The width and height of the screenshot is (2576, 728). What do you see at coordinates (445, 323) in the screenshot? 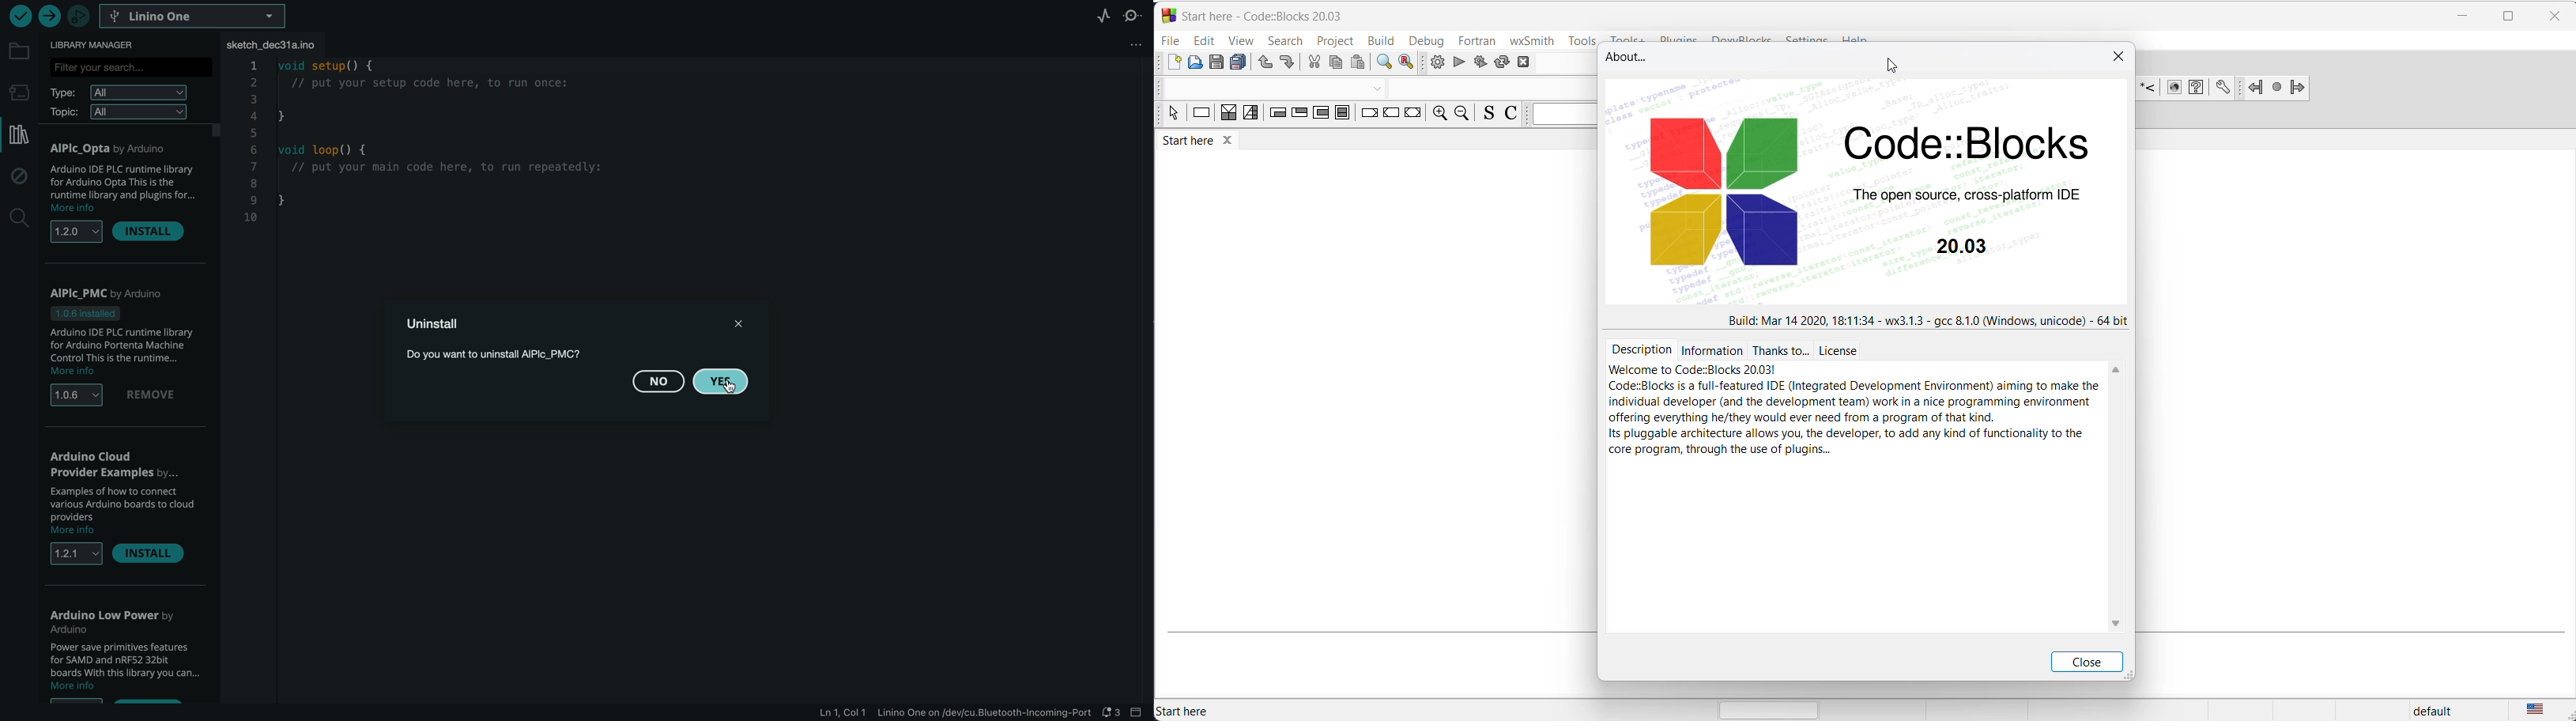
I see `uninstall` at bounding box center [445, 323].